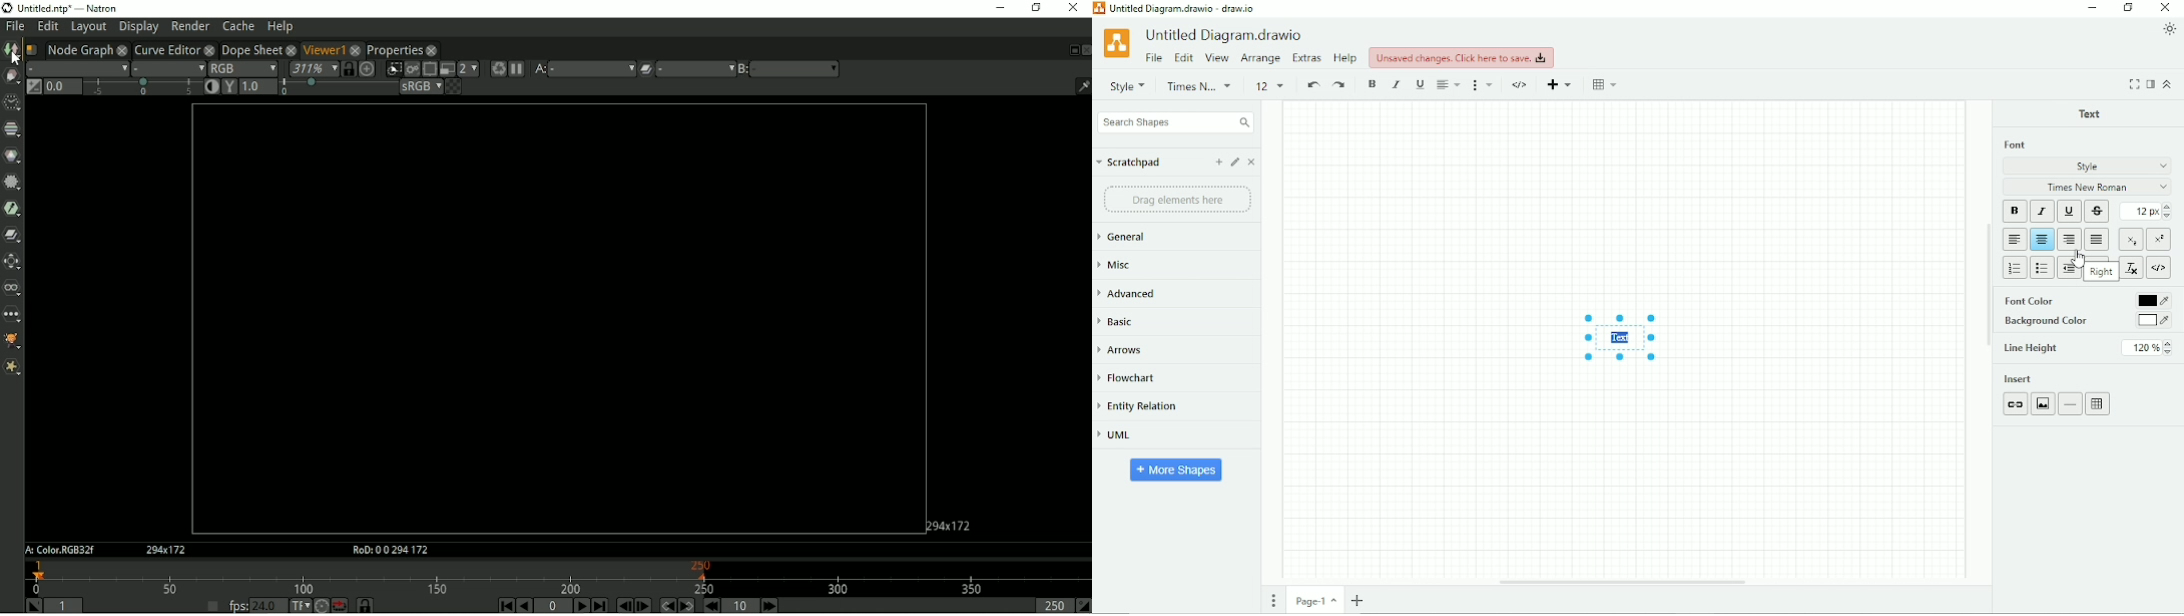 This screenshot has width=2184, height=616. I want to click on HTML, so click(1520, 85).